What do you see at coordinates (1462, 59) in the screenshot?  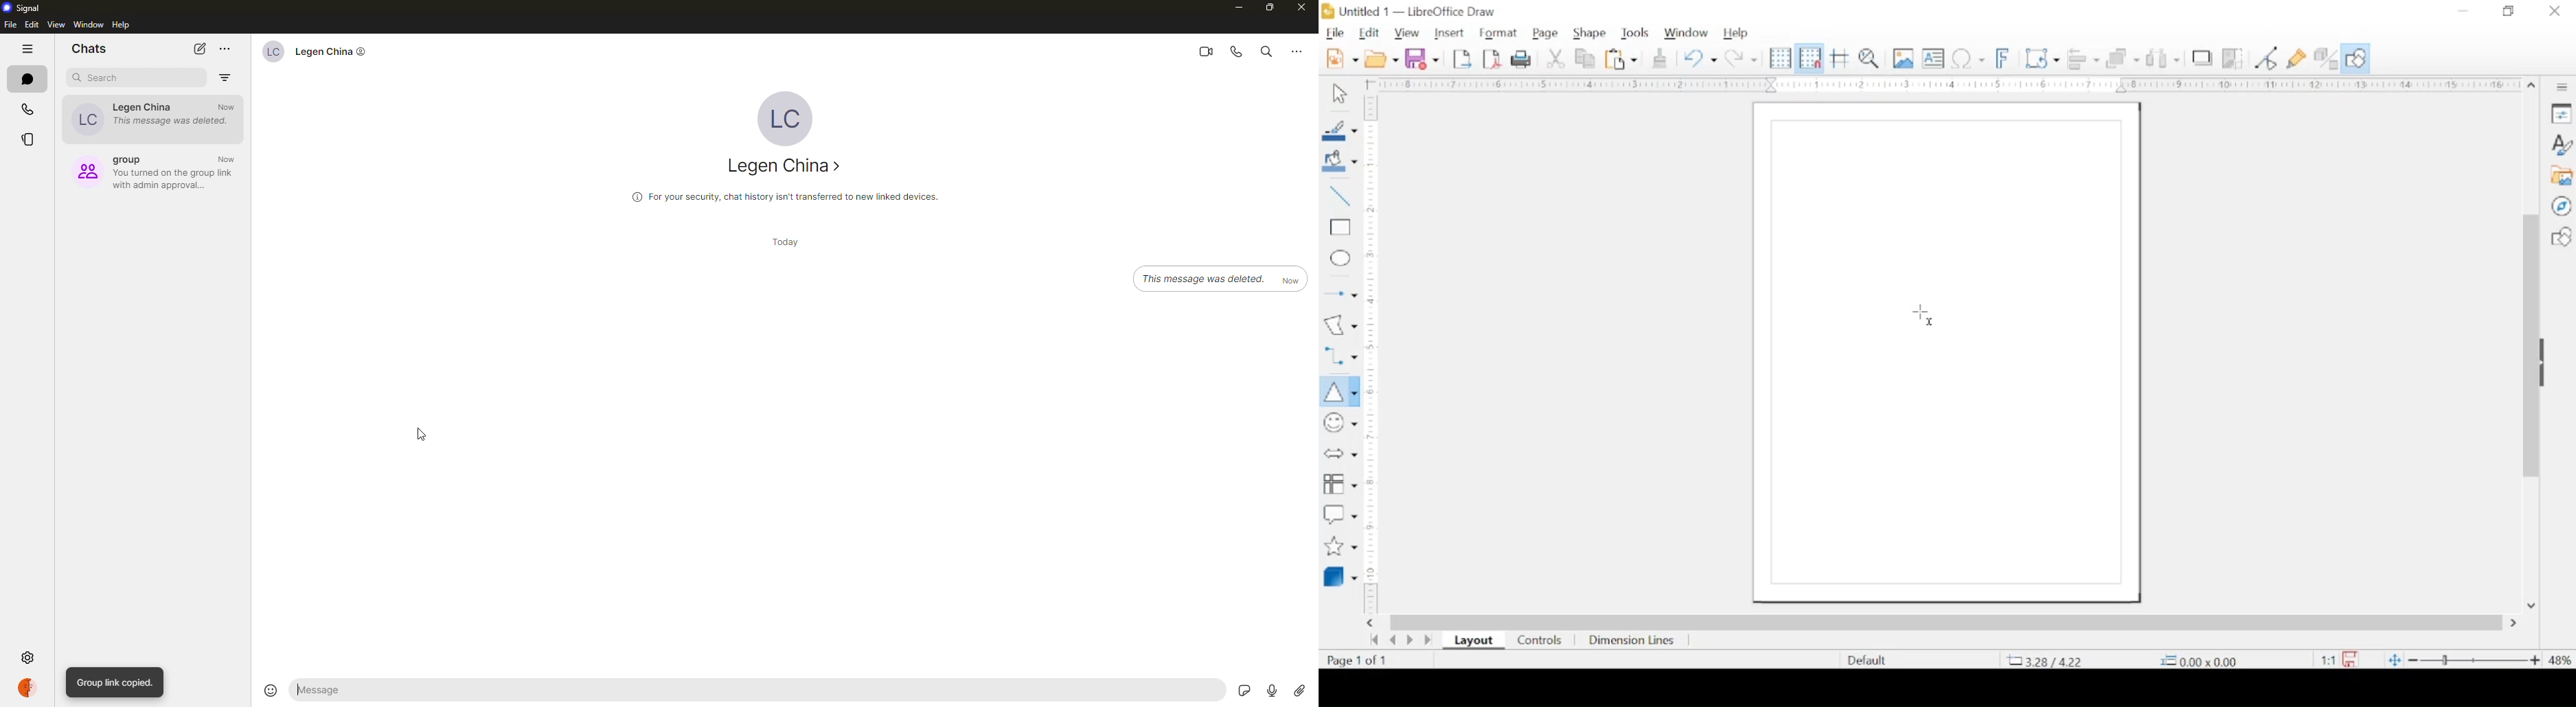 I see `export` at bounding box center [1462, 59].